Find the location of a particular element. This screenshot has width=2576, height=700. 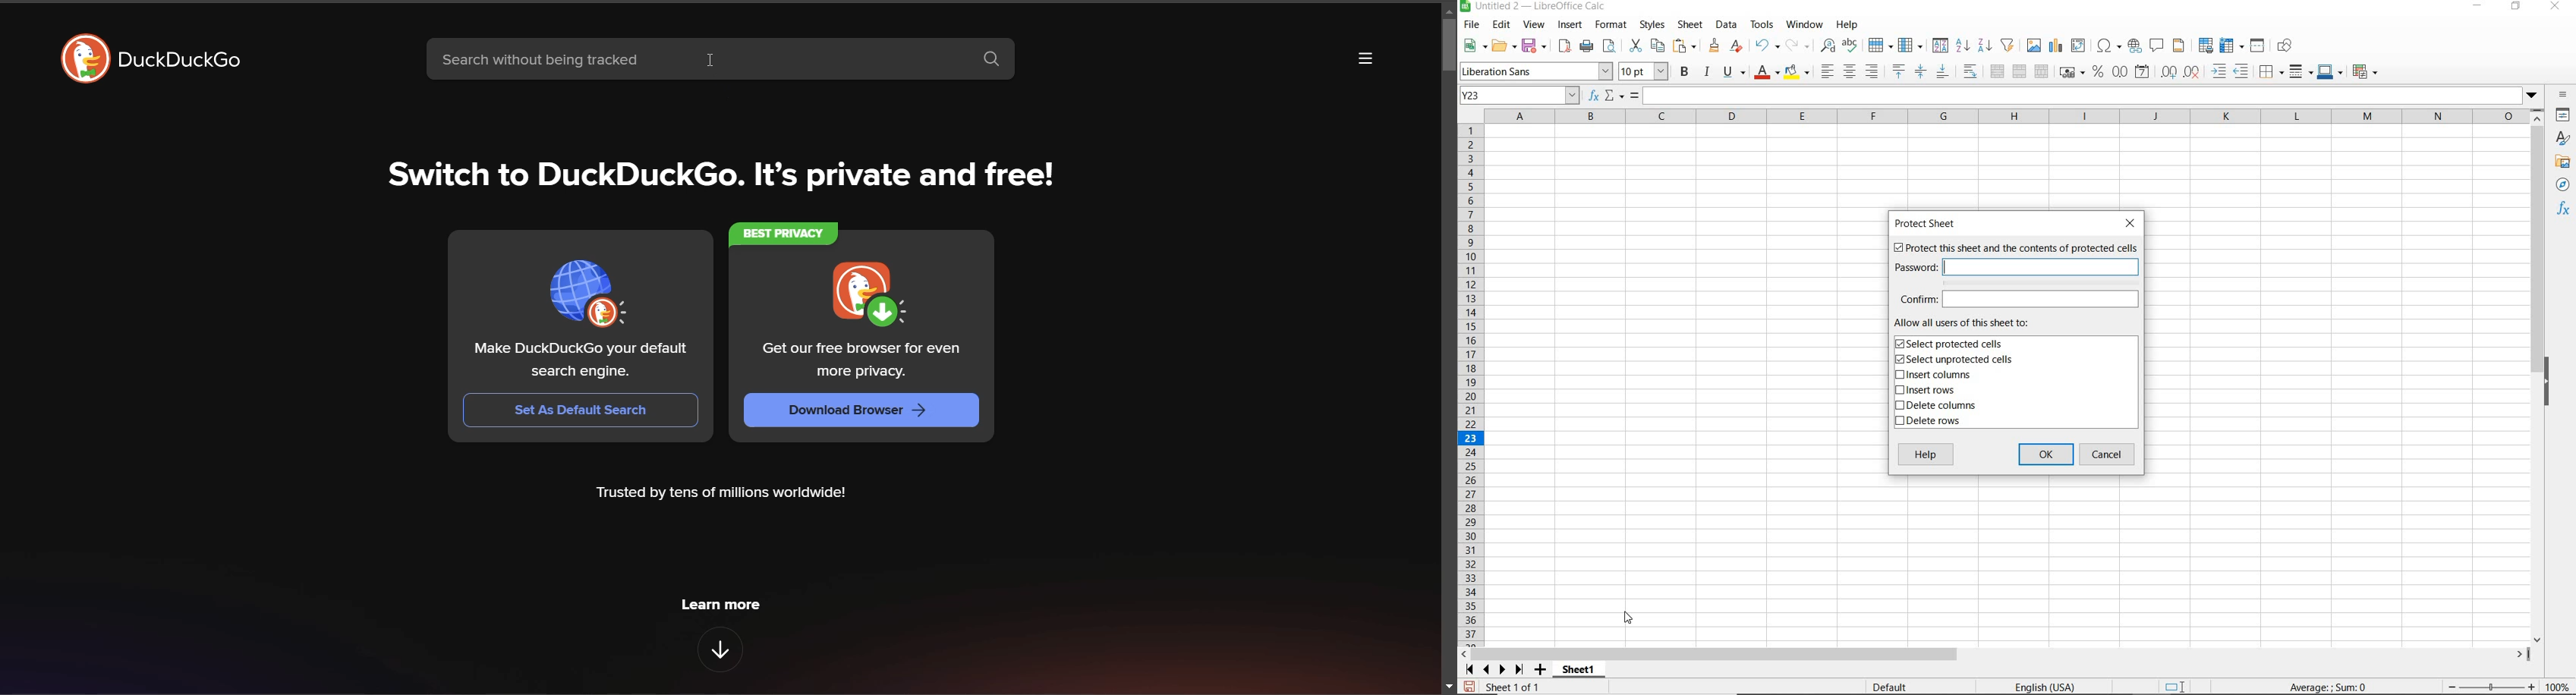

ROW is located at coordinates (1880, 44).